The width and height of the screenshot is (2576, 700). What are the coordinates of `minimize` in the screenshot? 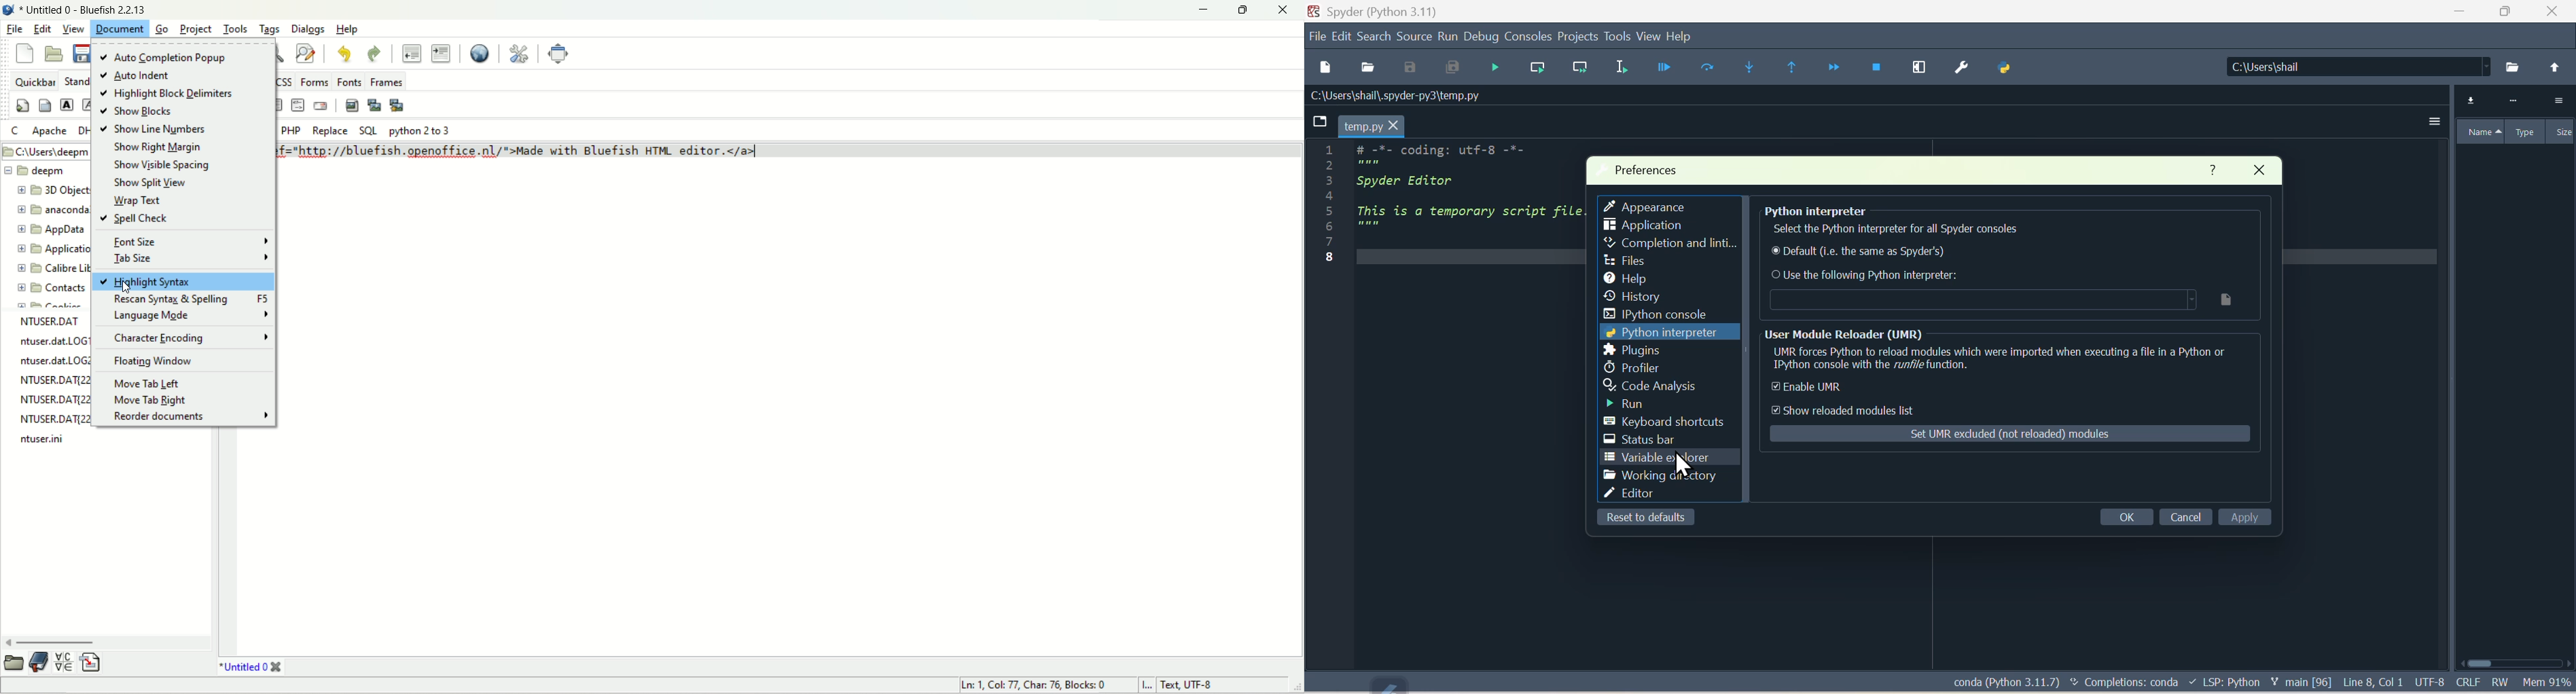 It's located at (1203, 10).